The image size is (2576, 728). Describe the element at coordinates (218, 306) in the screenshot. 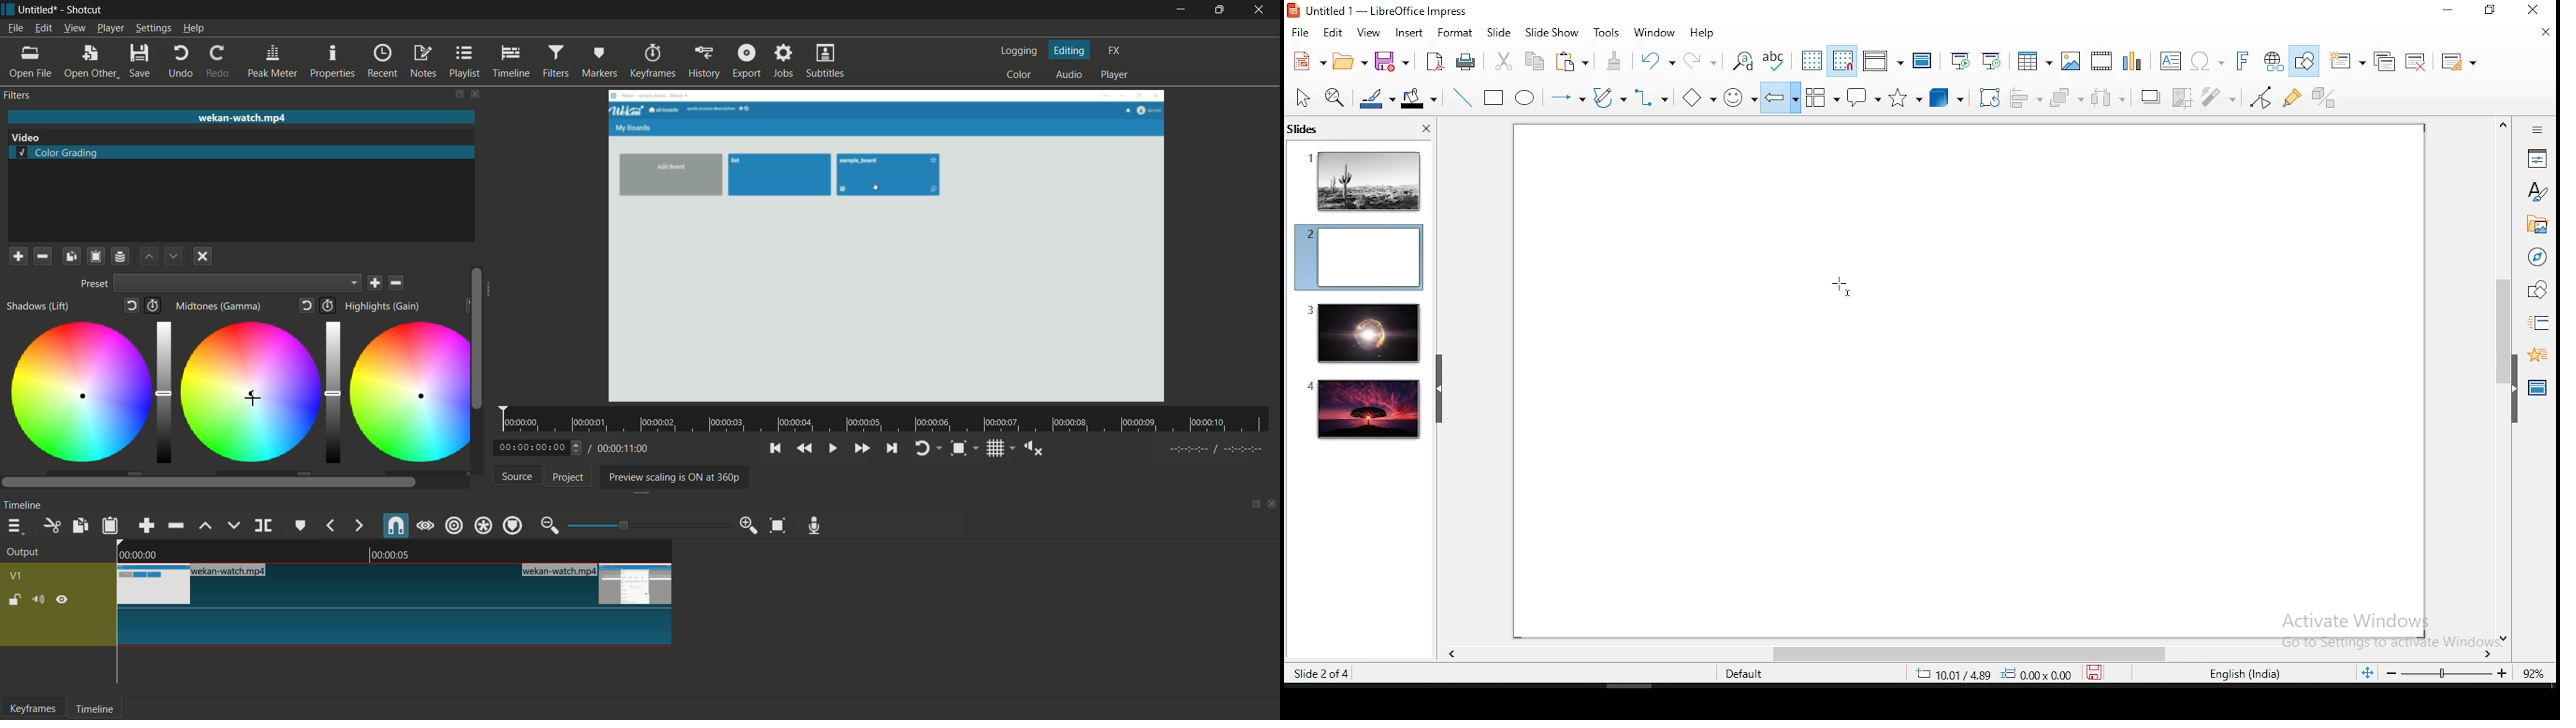

I see `midtones(gamma)` at that location.